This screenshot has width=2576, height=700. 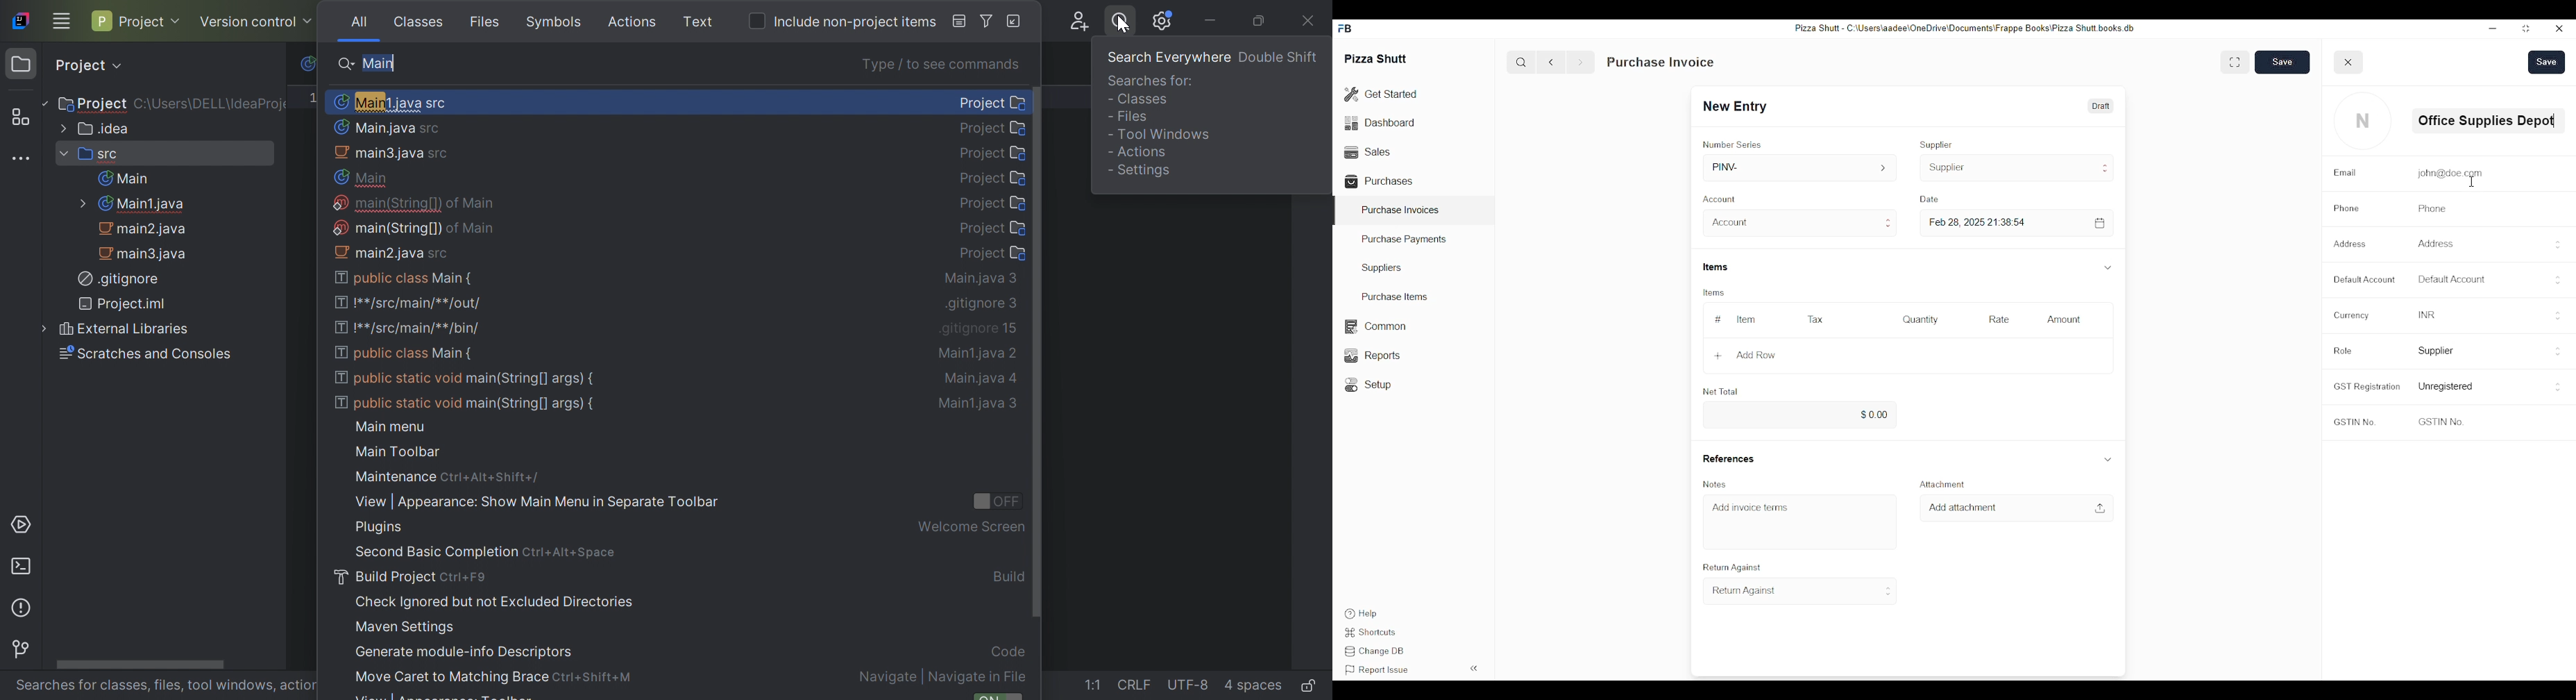 What do you see at coordinates (2364, 279) in the screenshot?
I see `Default Account` at bounding box center [2364, 279].